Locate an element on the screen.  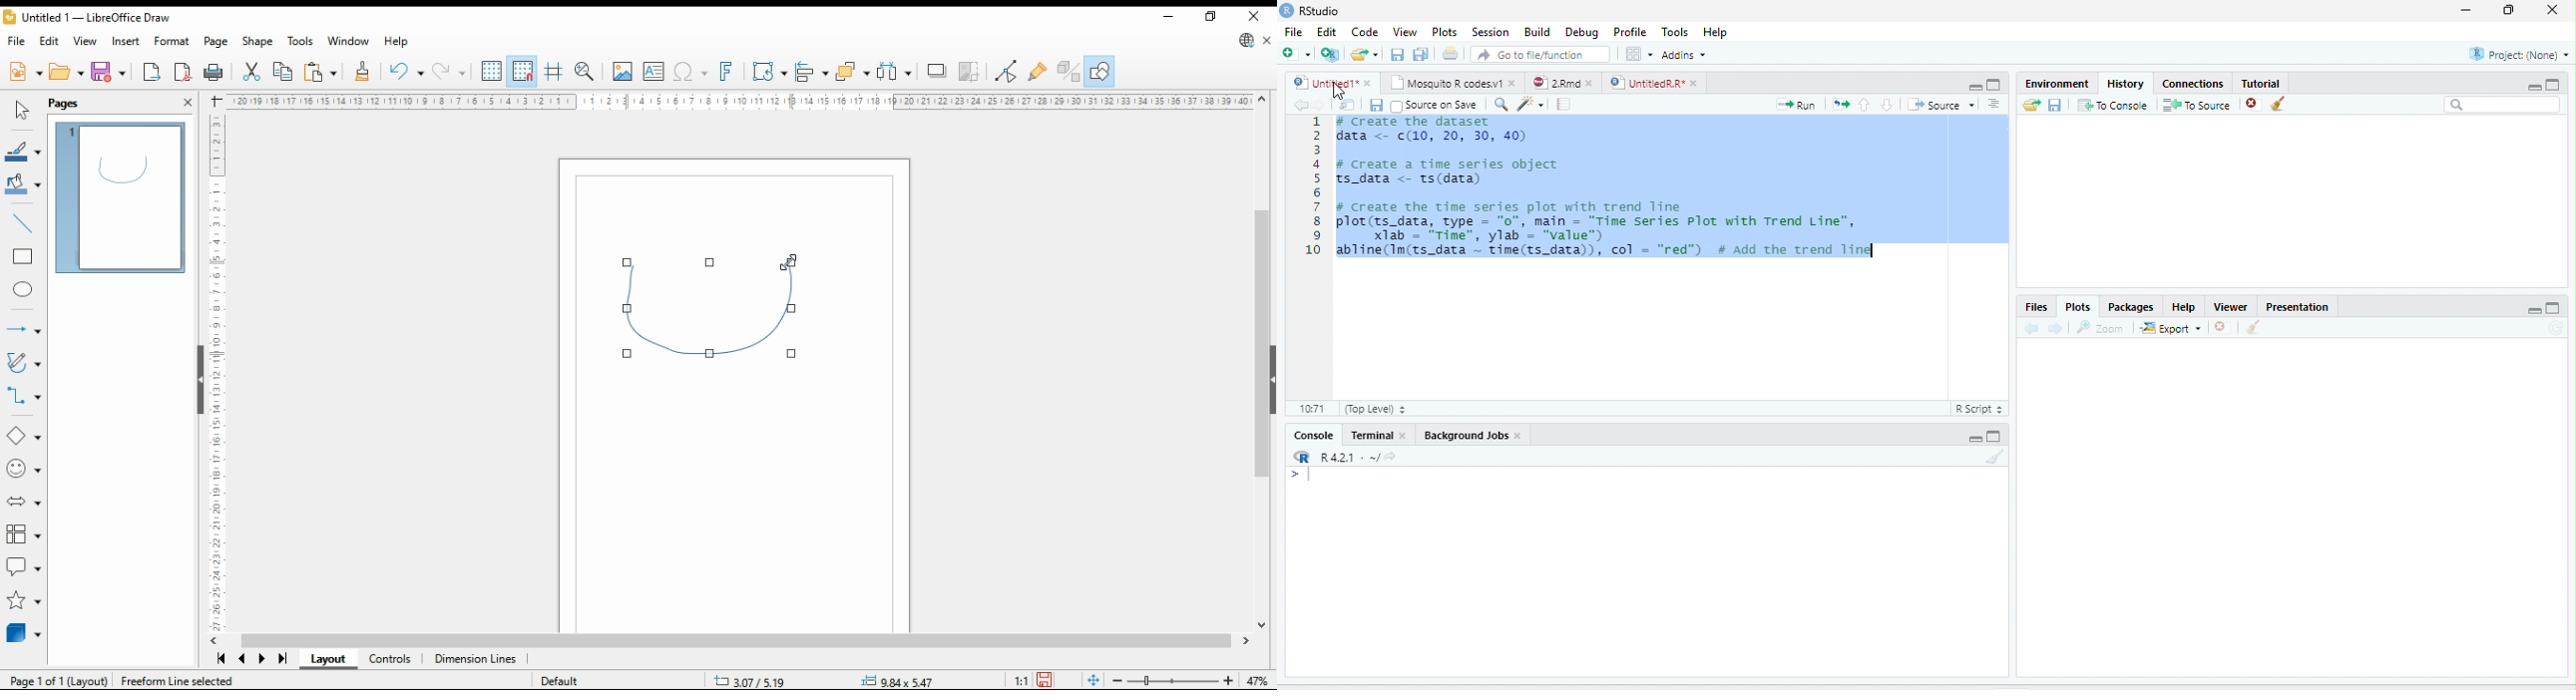
Tools is located at coordinates (1674, 31).